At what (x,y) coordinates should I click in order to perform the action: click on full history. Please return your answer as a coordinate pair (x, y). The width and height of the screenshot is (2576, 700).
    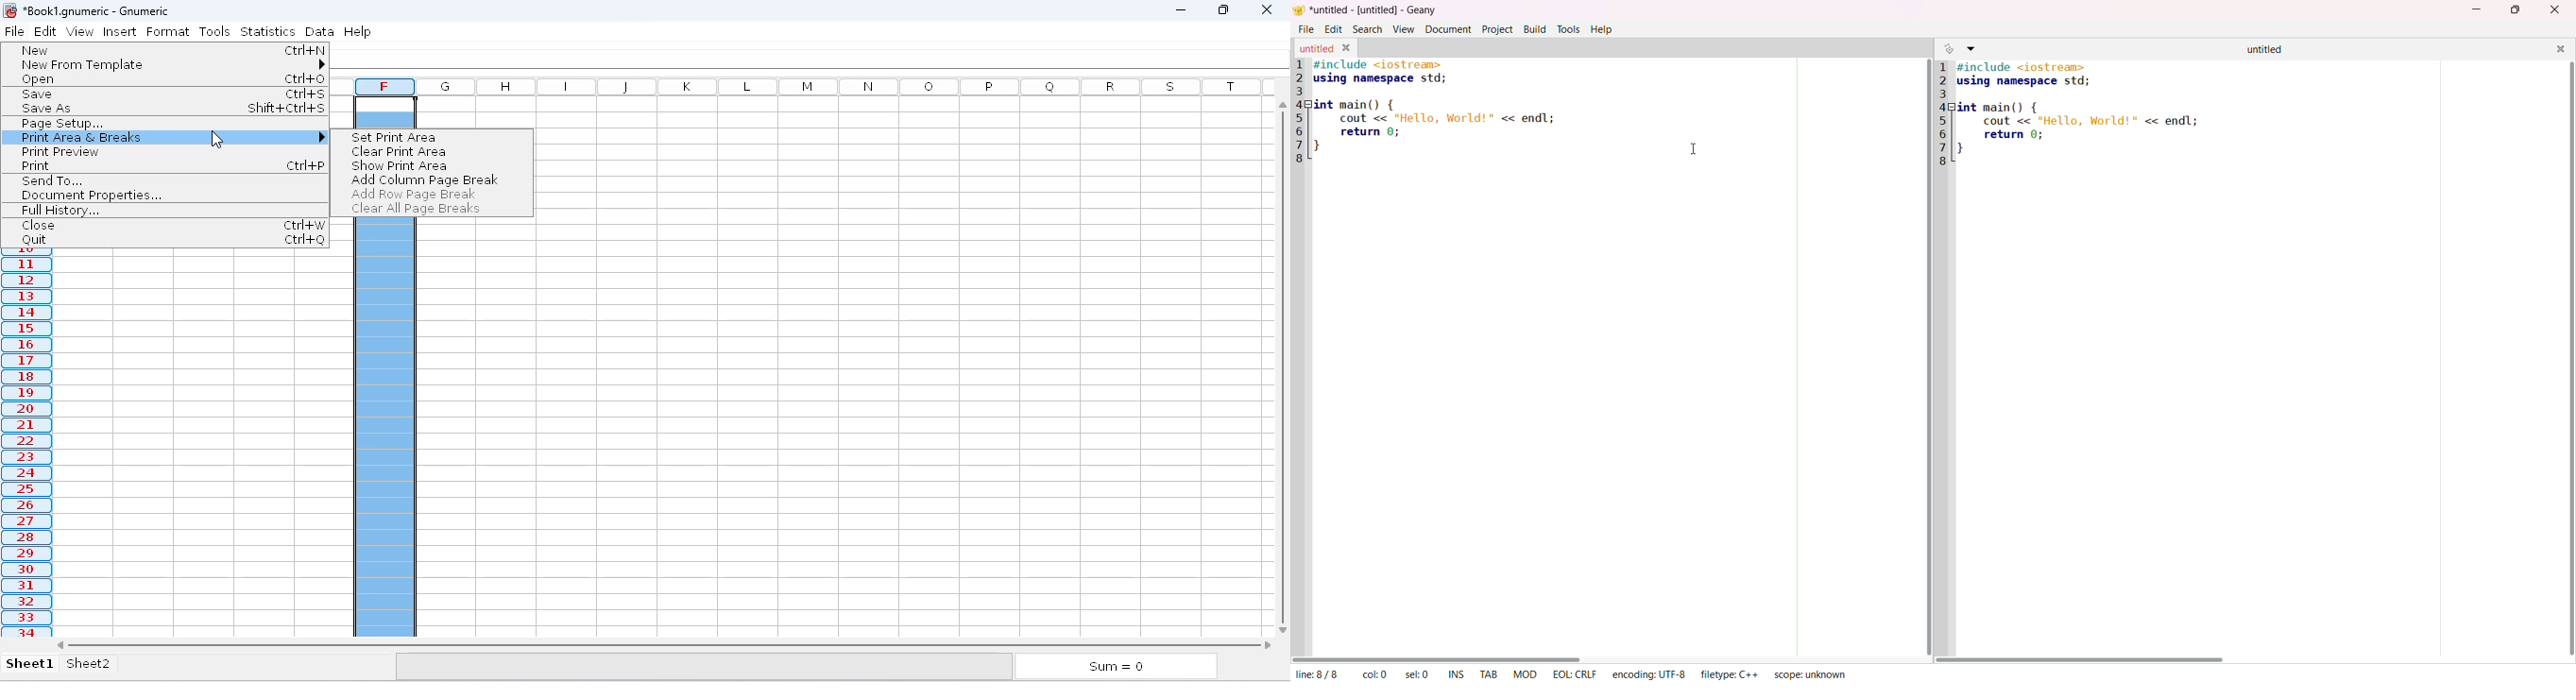
    Looking at the image, I should click on (60, 211).